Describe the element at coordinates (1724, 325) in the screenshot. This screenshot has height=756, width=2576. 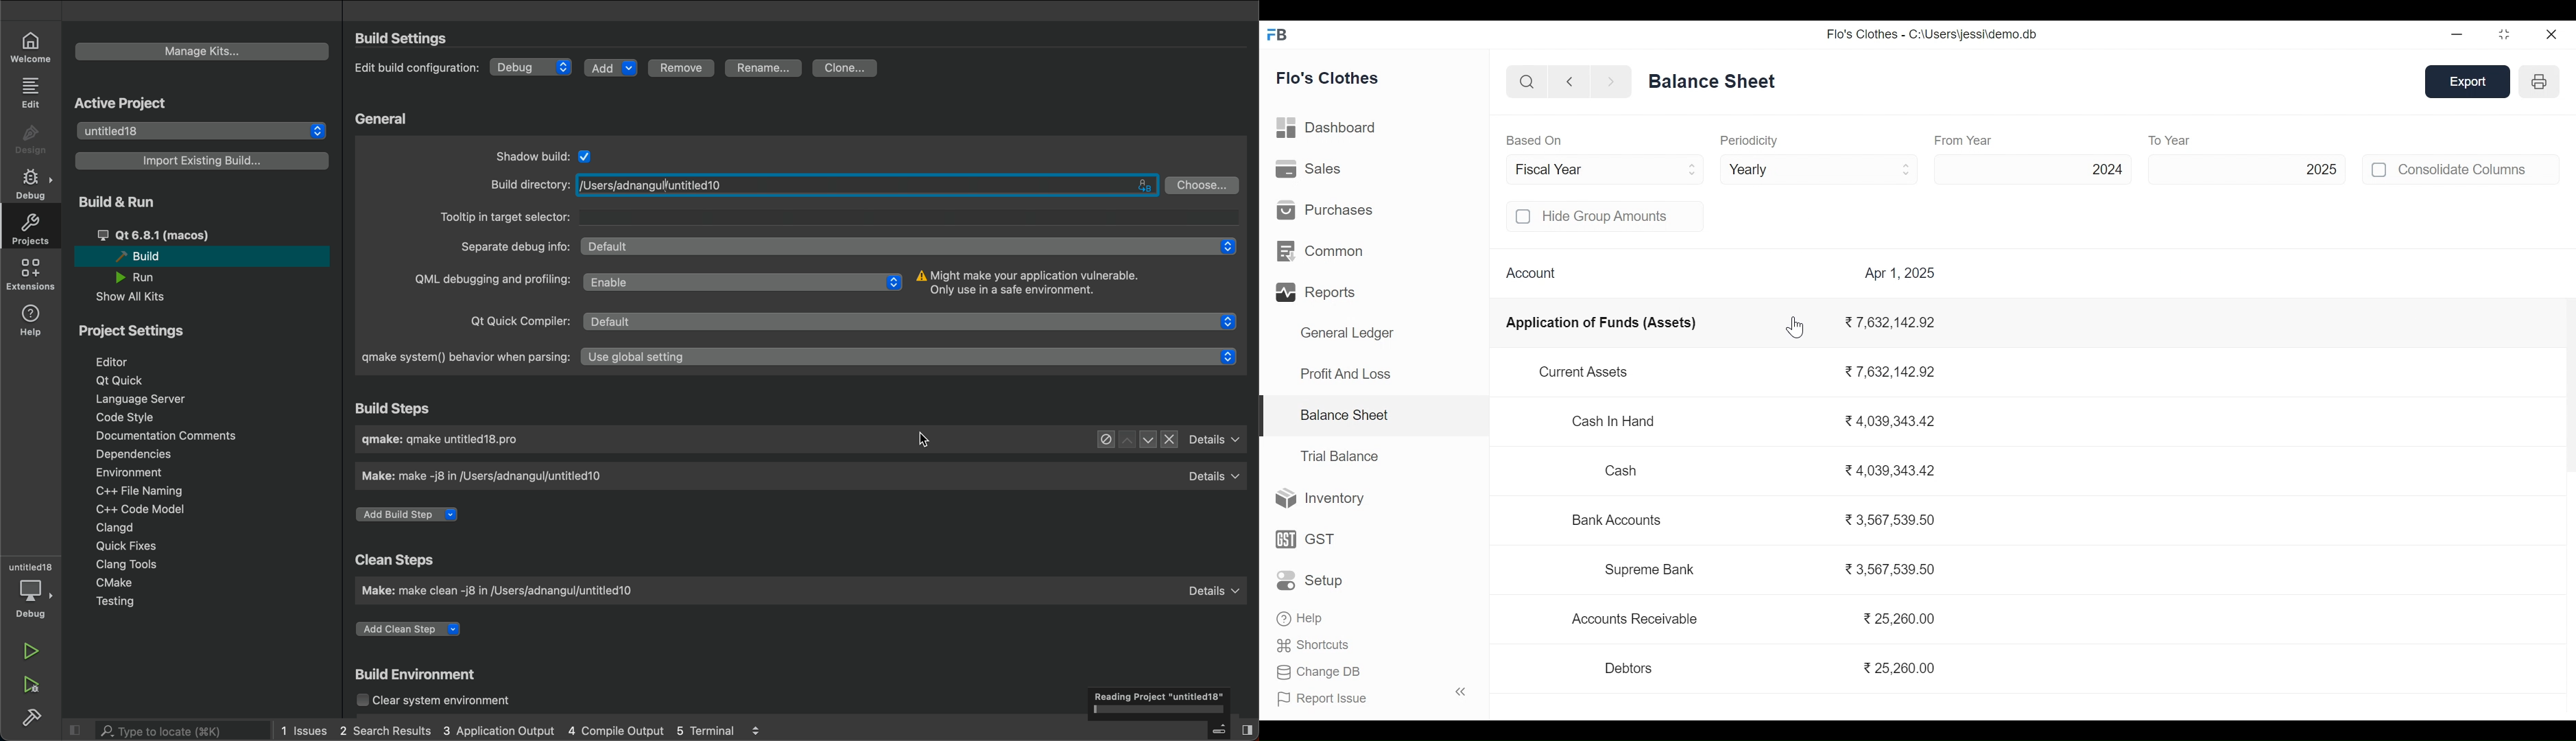
I see `Application of Funds (Assets) 37,632,142.92` at that location.